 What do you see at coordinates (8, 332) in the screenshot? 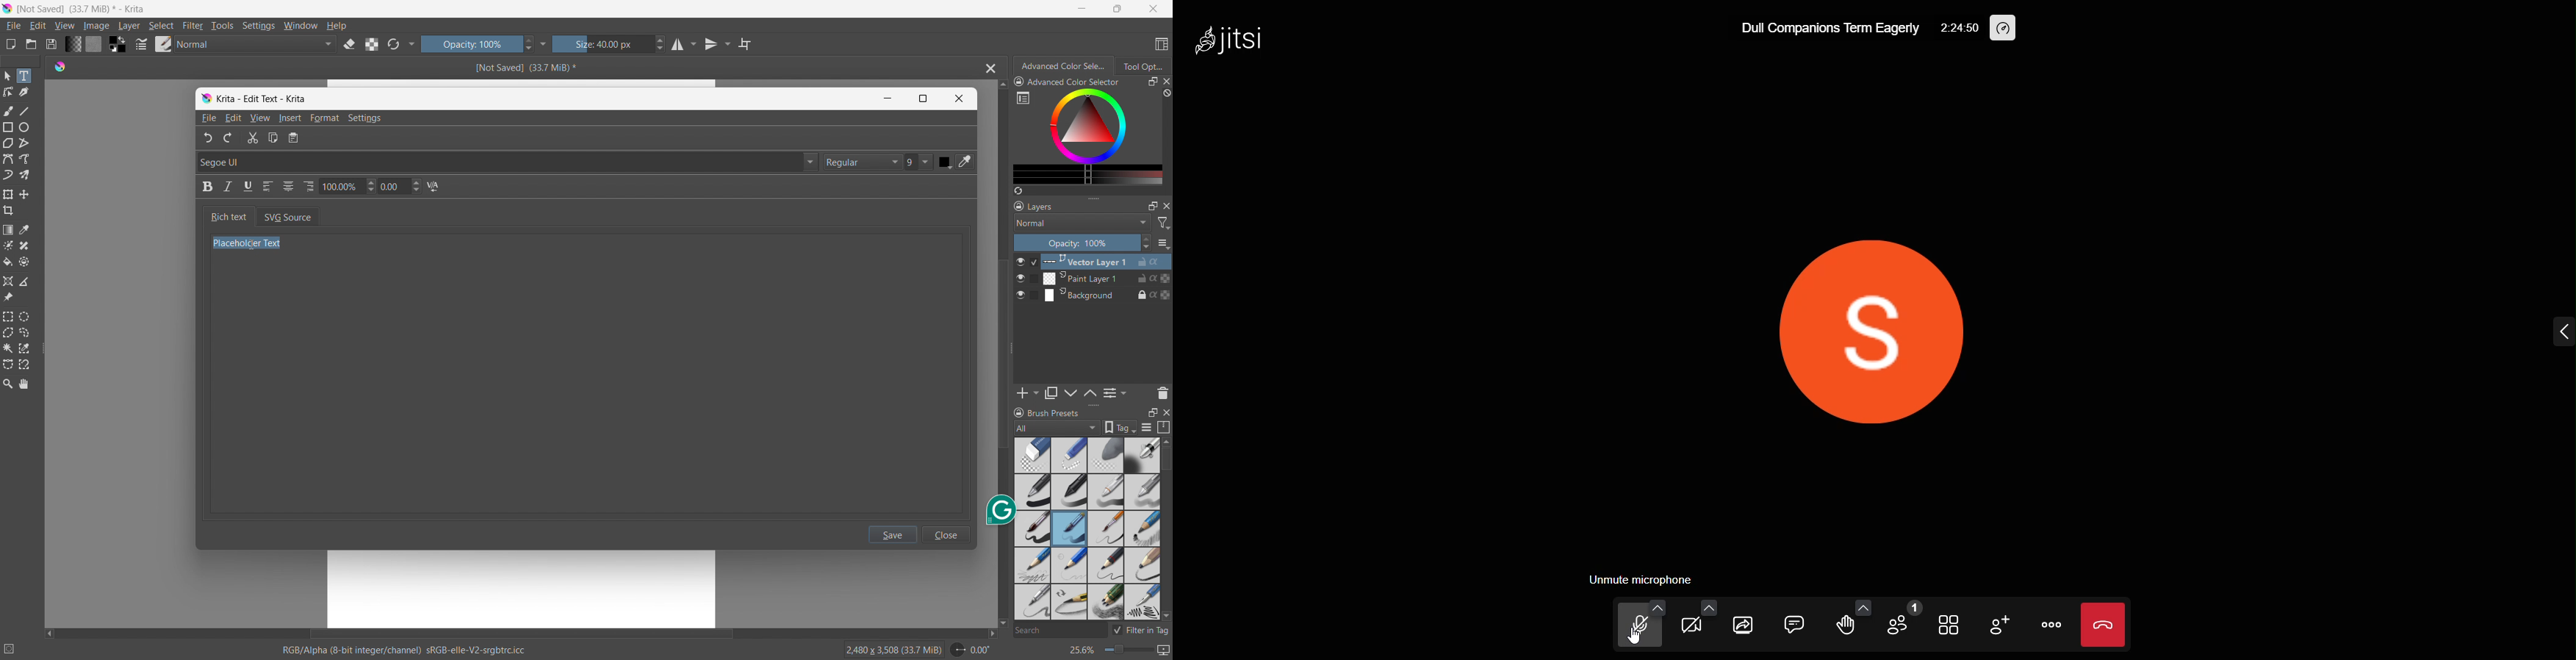
I see `polygonal selection tool` at bounding box center [8, 332].